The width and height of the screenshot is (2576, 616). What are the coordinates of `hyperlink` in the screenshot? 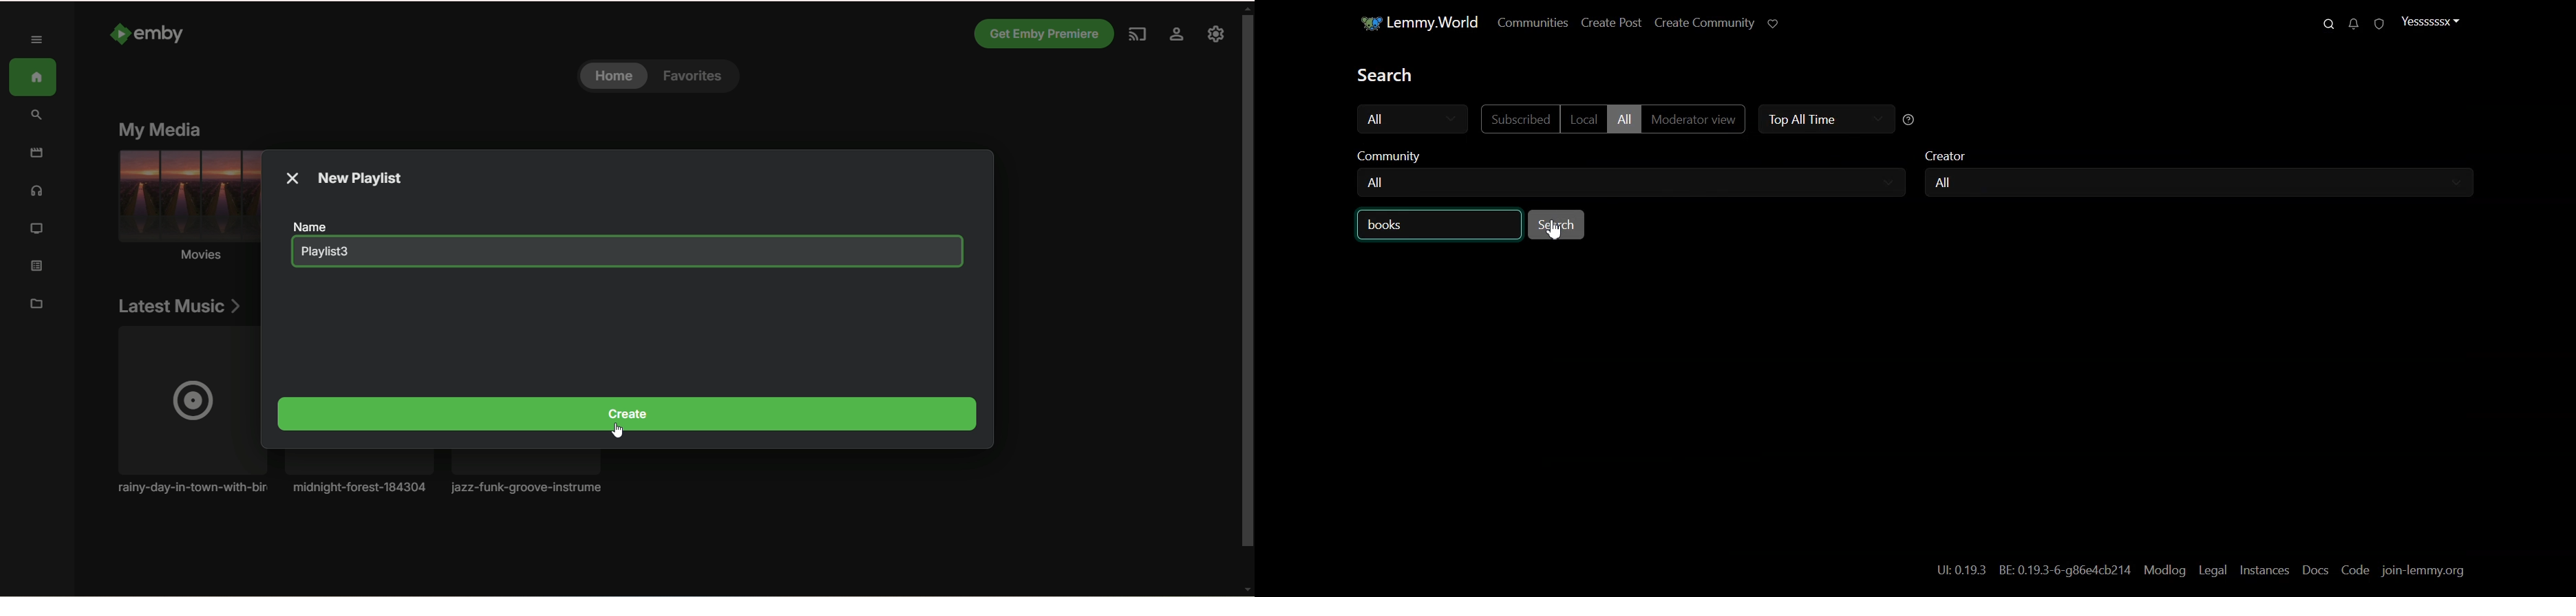 It's located at (2034, 569).